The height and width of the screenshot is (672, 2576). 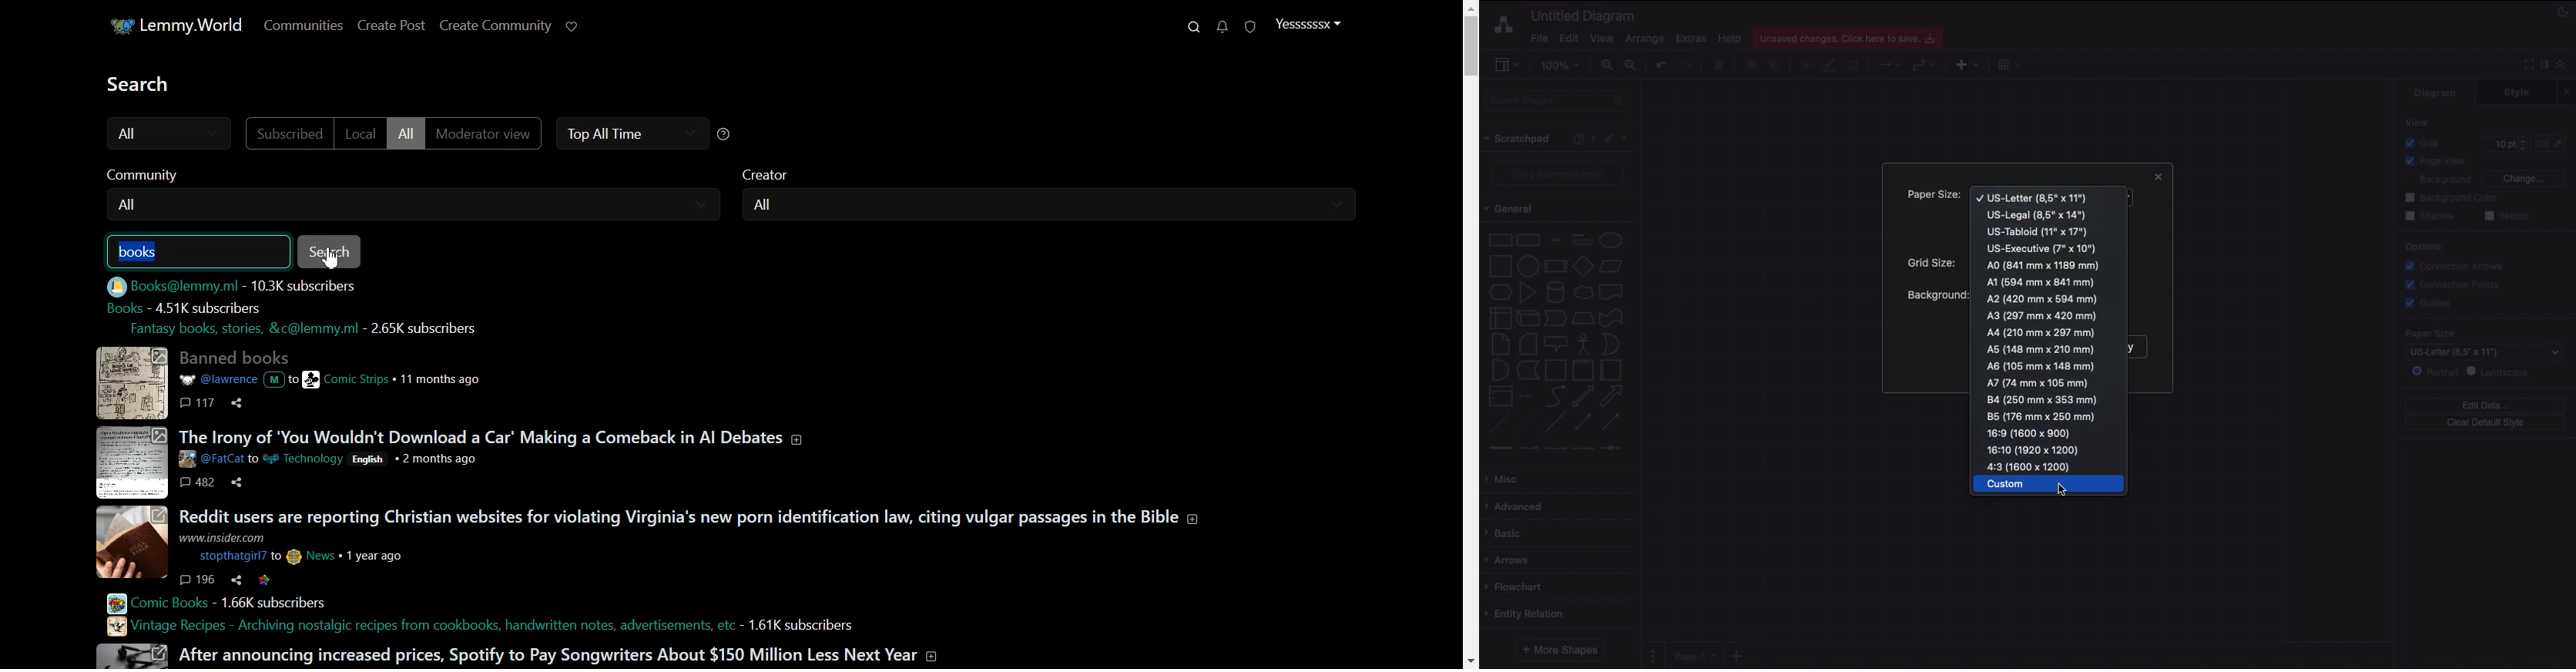 What do you see at coordinates (325, 458) in the screenshot?
I see `post details` at bounding box center [325, 458].